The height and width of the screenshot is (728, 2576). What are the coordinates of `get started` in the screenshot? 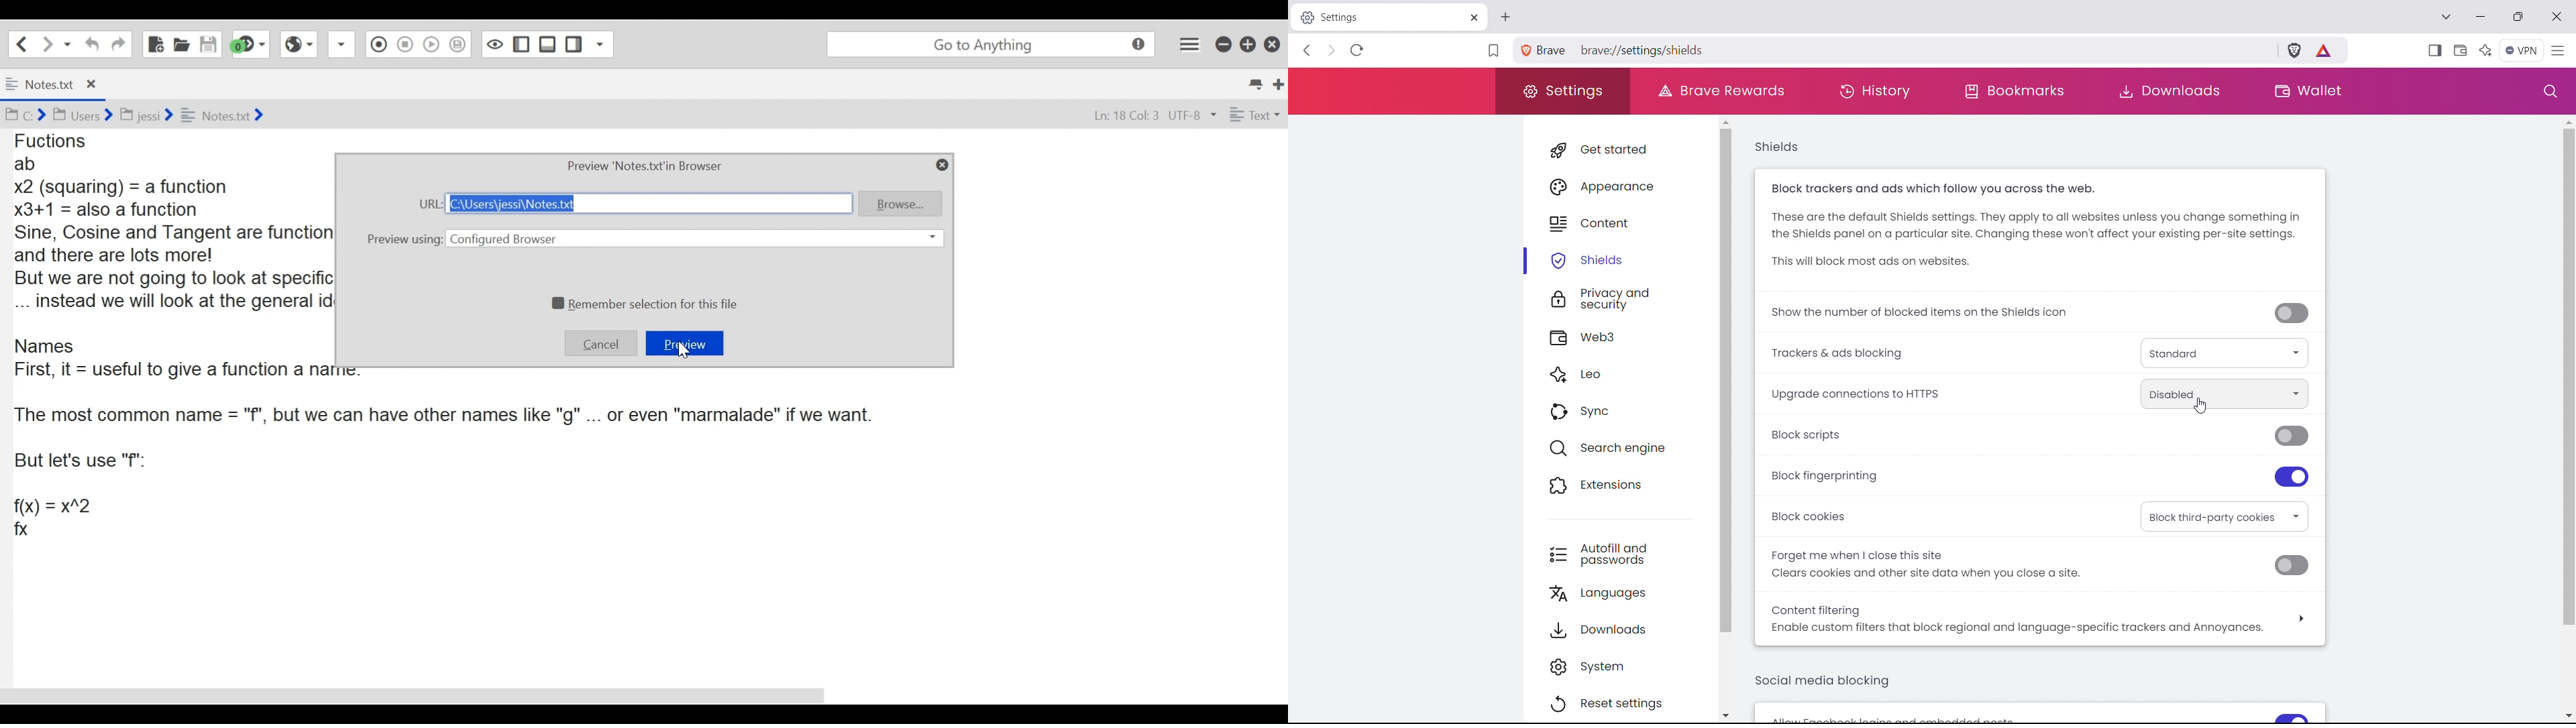 It's located at (1629, 149).